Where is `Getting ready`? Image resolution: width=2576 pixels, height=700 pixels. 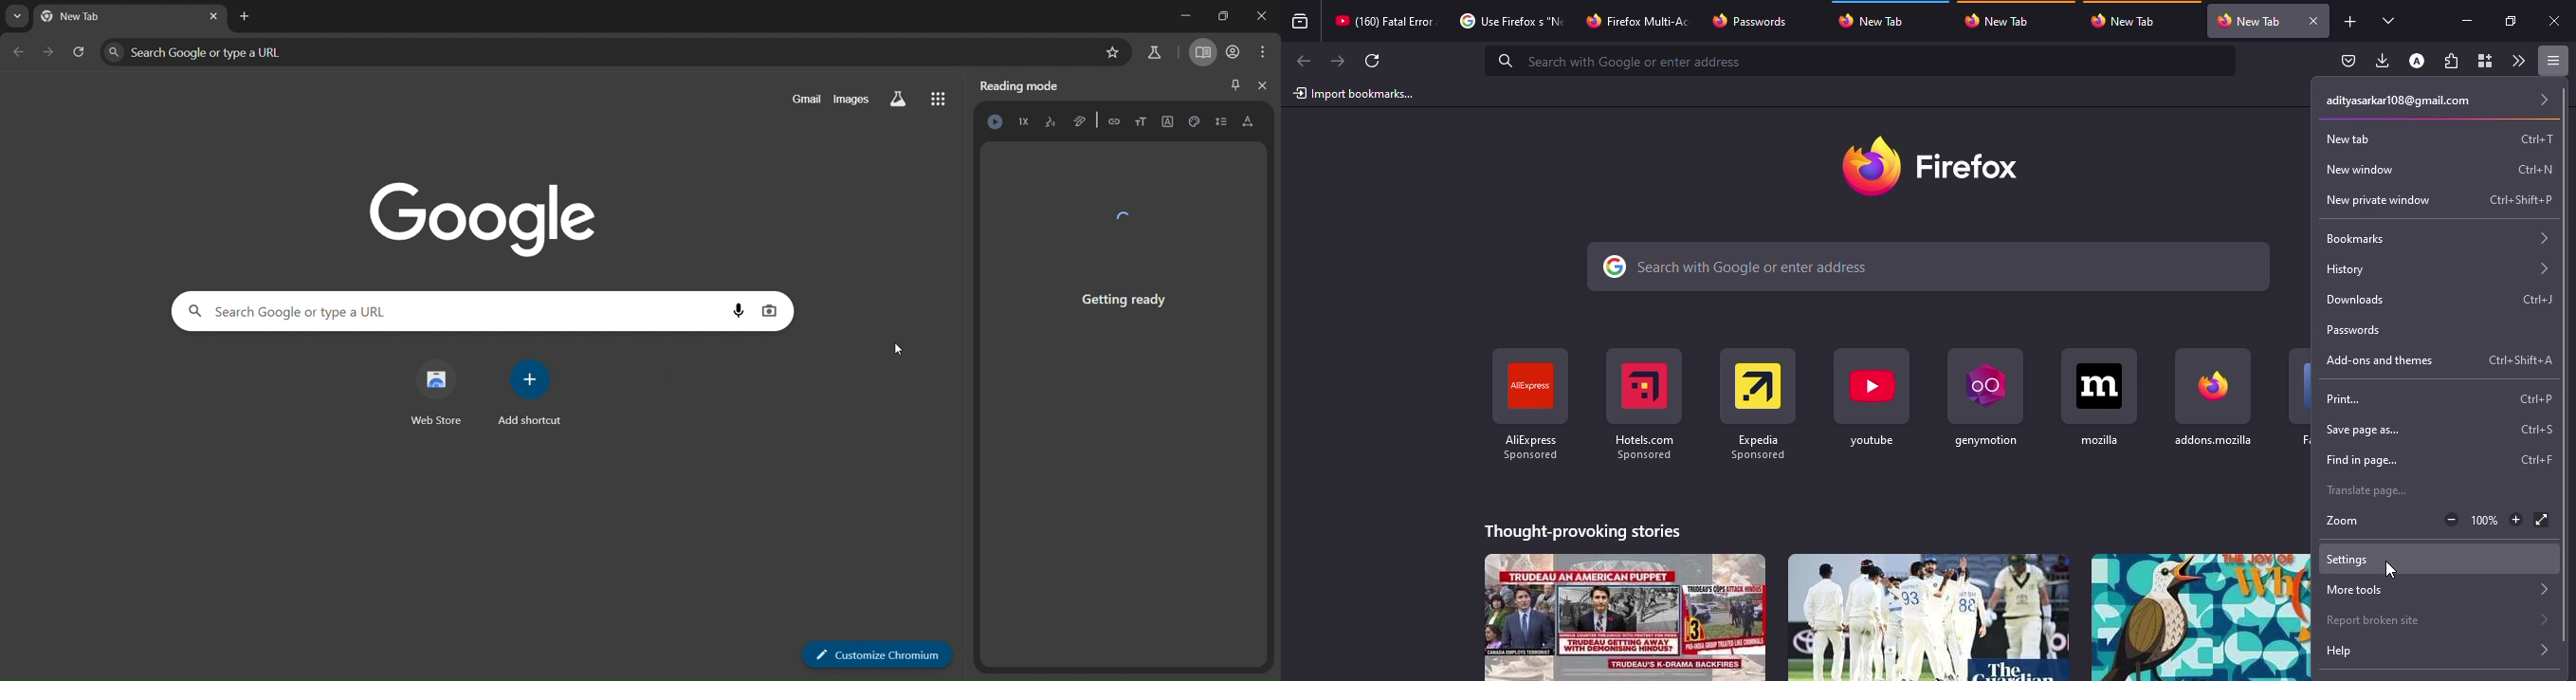 Getting ready is located at coordinates (1124, 266).